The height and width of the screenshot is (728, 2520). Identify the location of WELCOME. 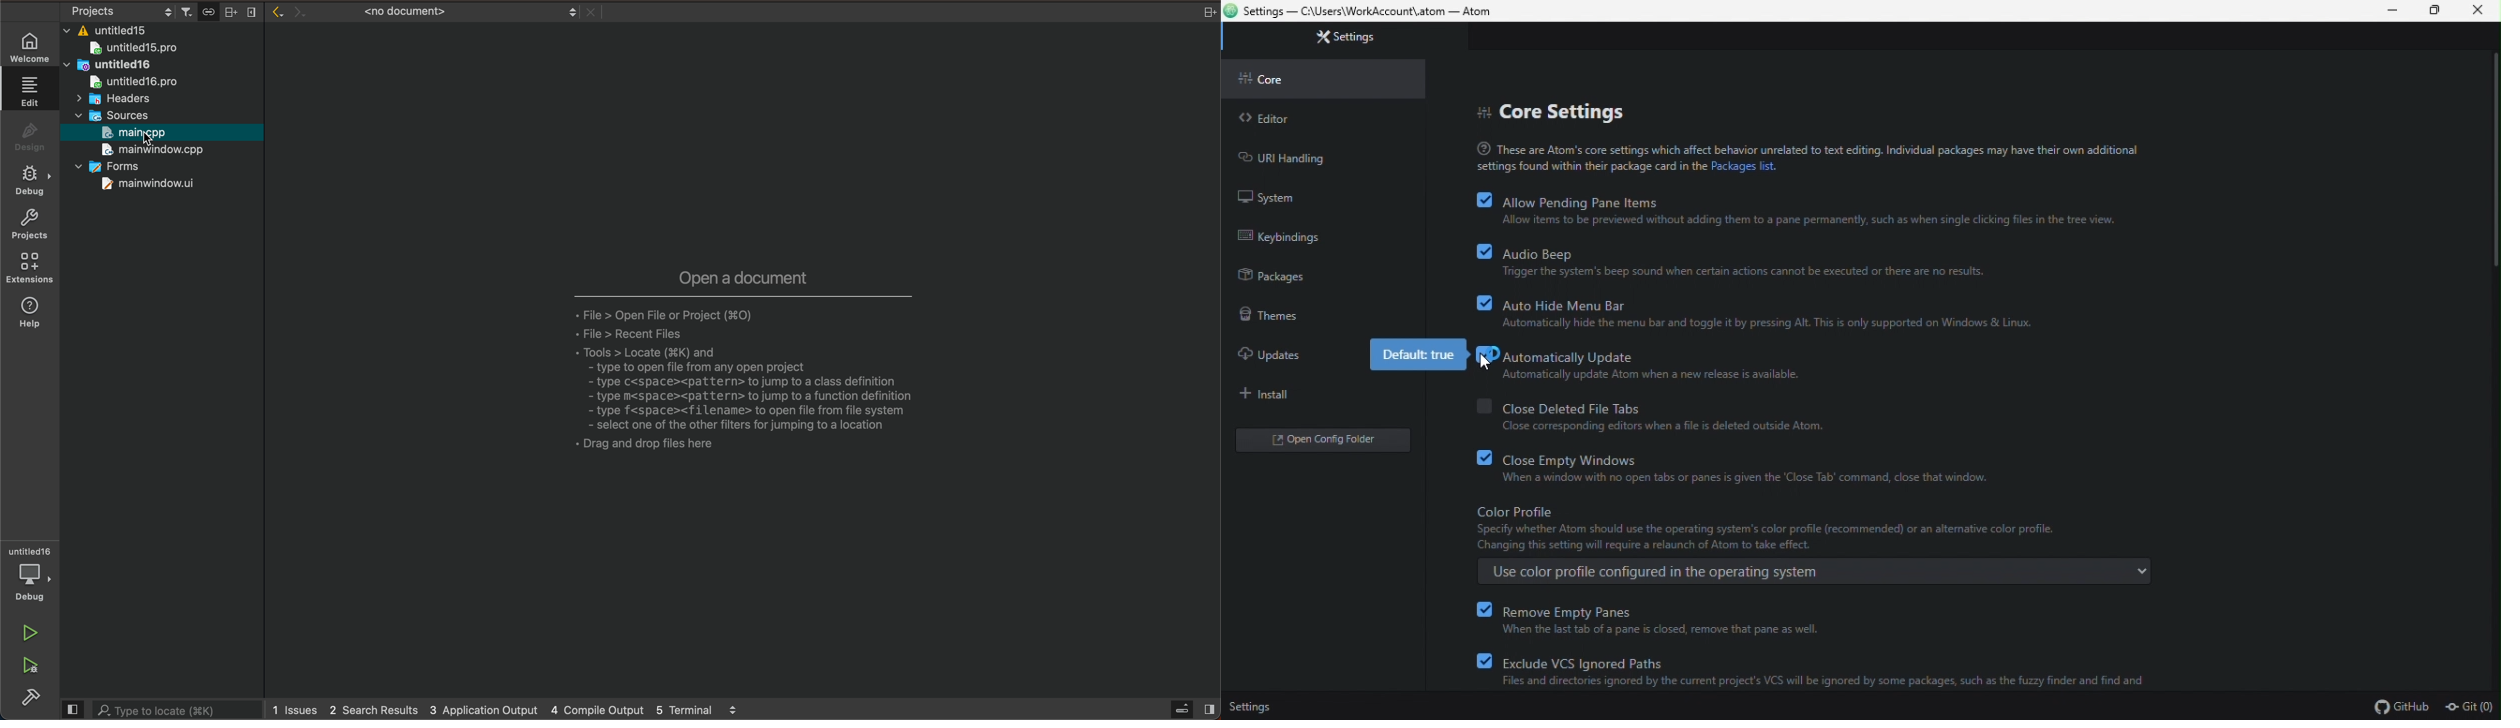
(30, 46).